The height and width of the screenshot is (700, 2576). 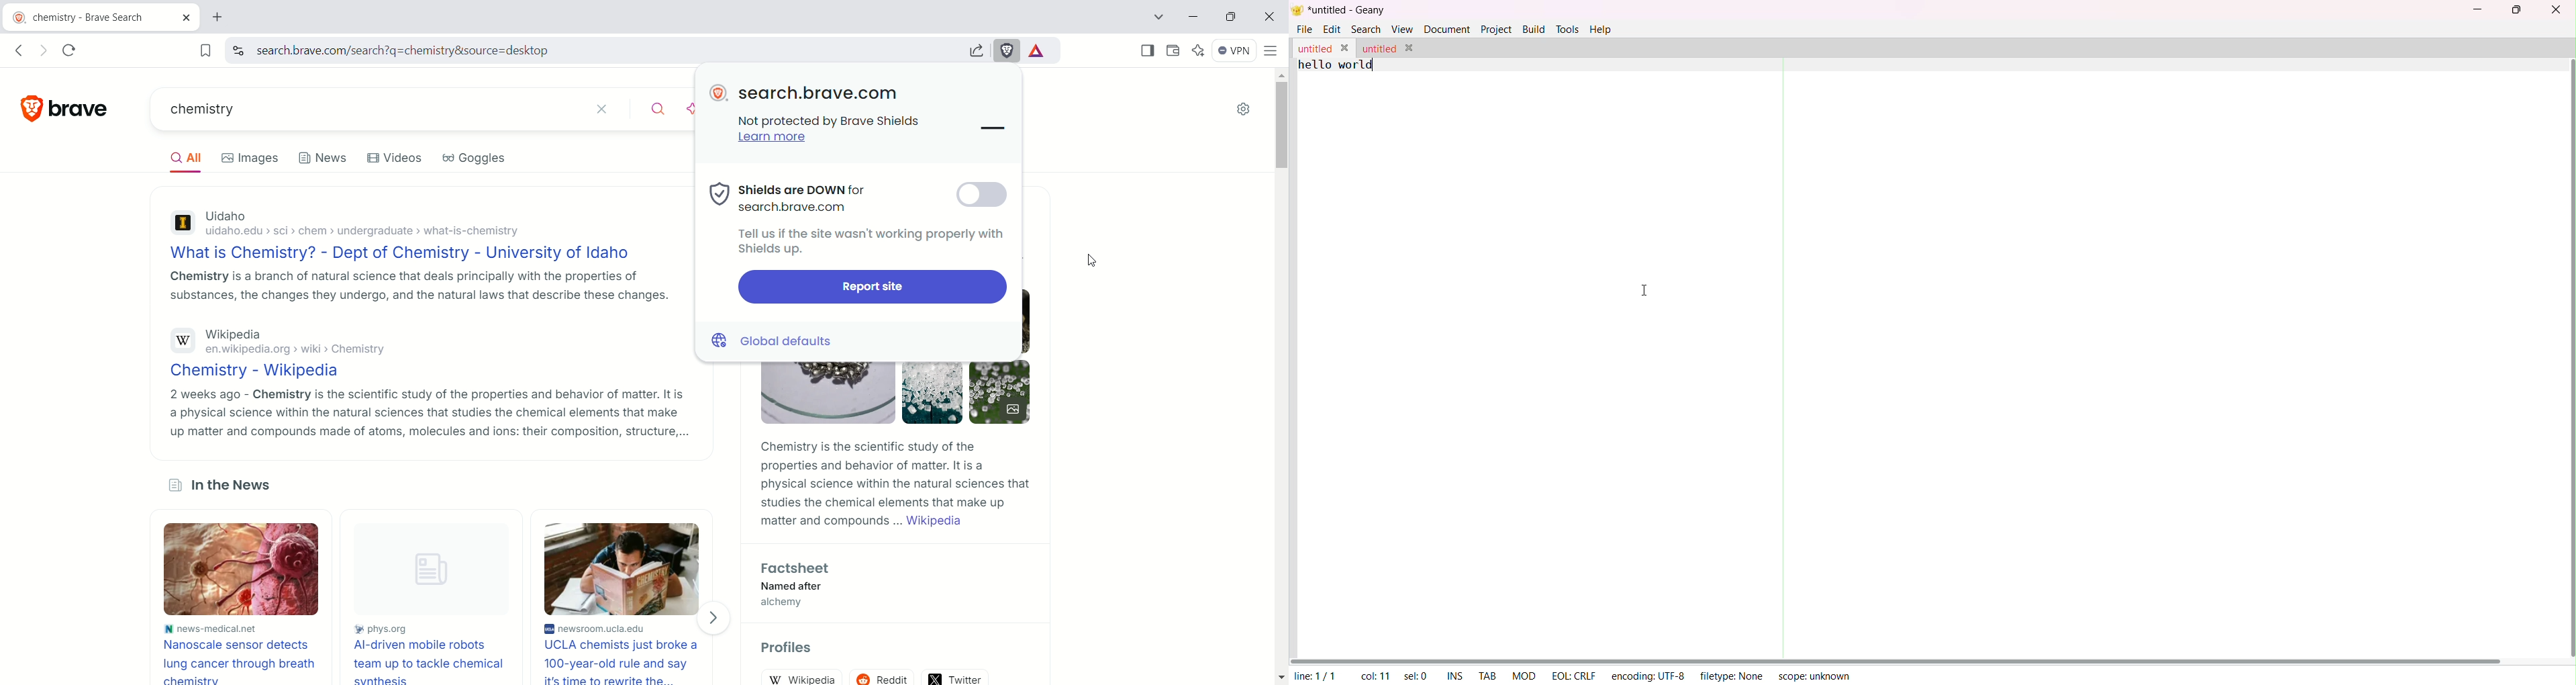 I want to click on UCLA chemists just broke a 100-year old rule and say it's time to rewrite the, so click(x=626, y=662).